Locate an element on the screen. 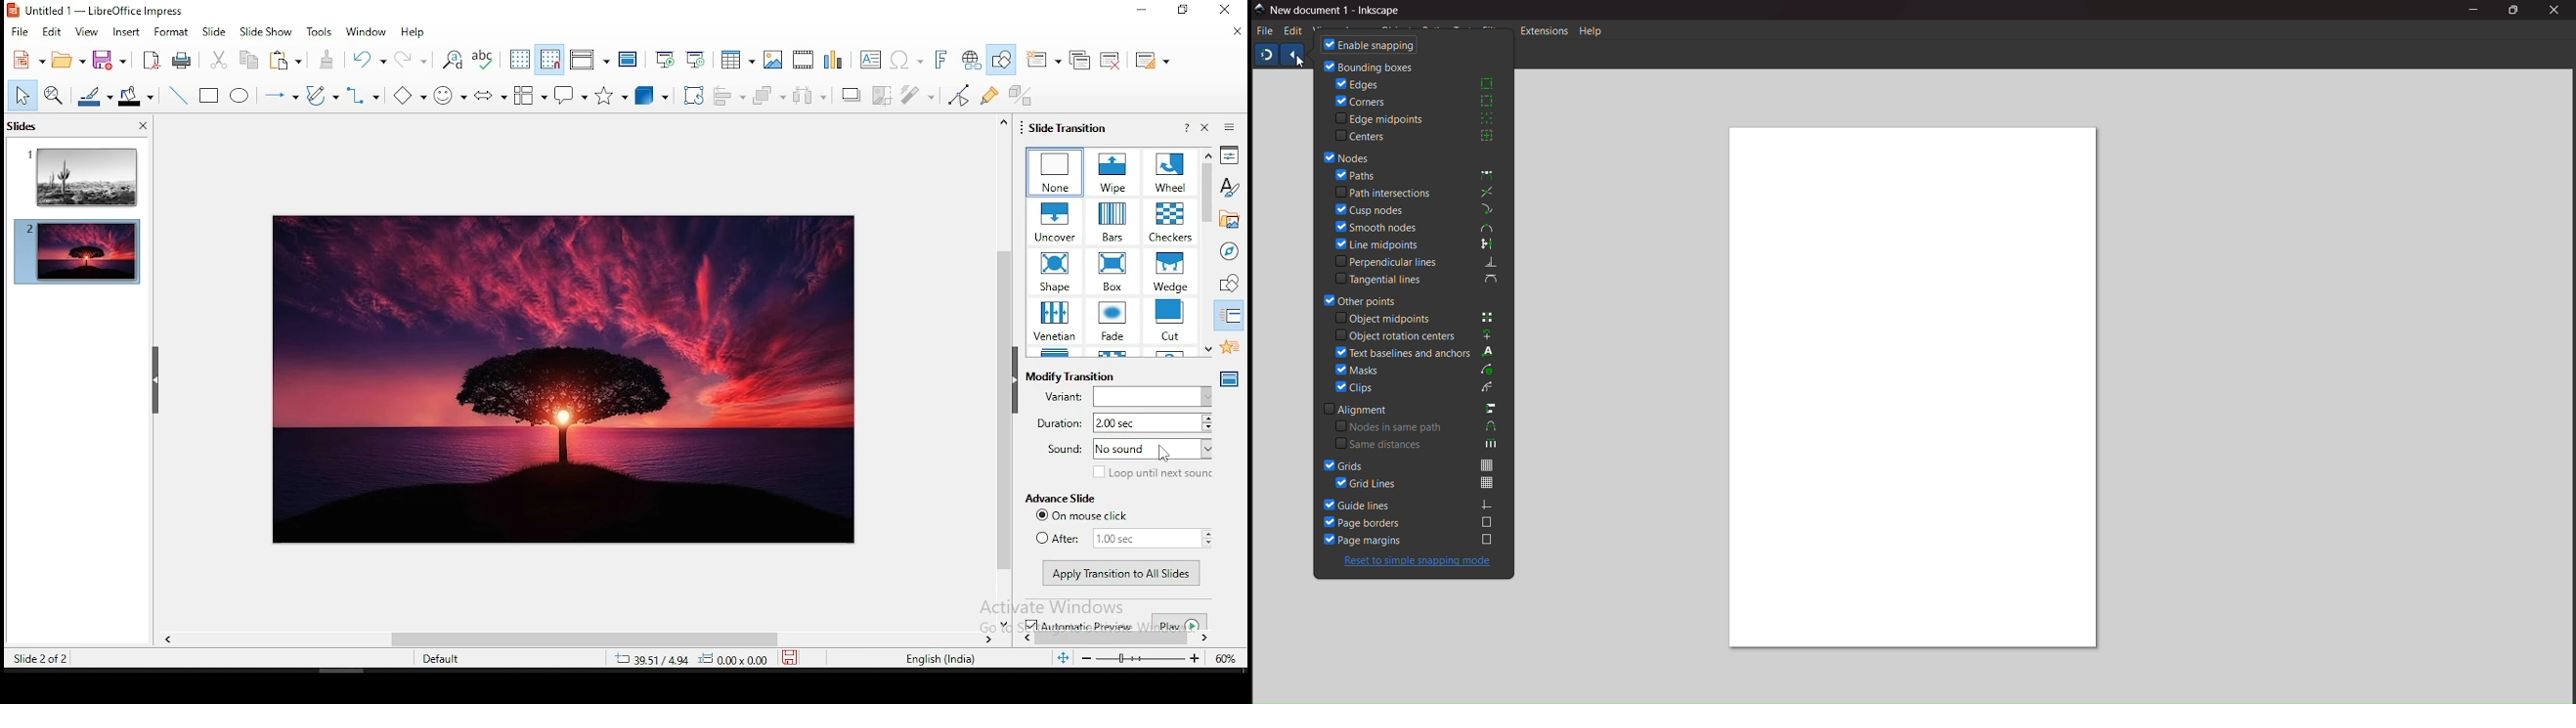 This screenshot has width=2576, height=728. Restore is located at coordinates (1180, 10).